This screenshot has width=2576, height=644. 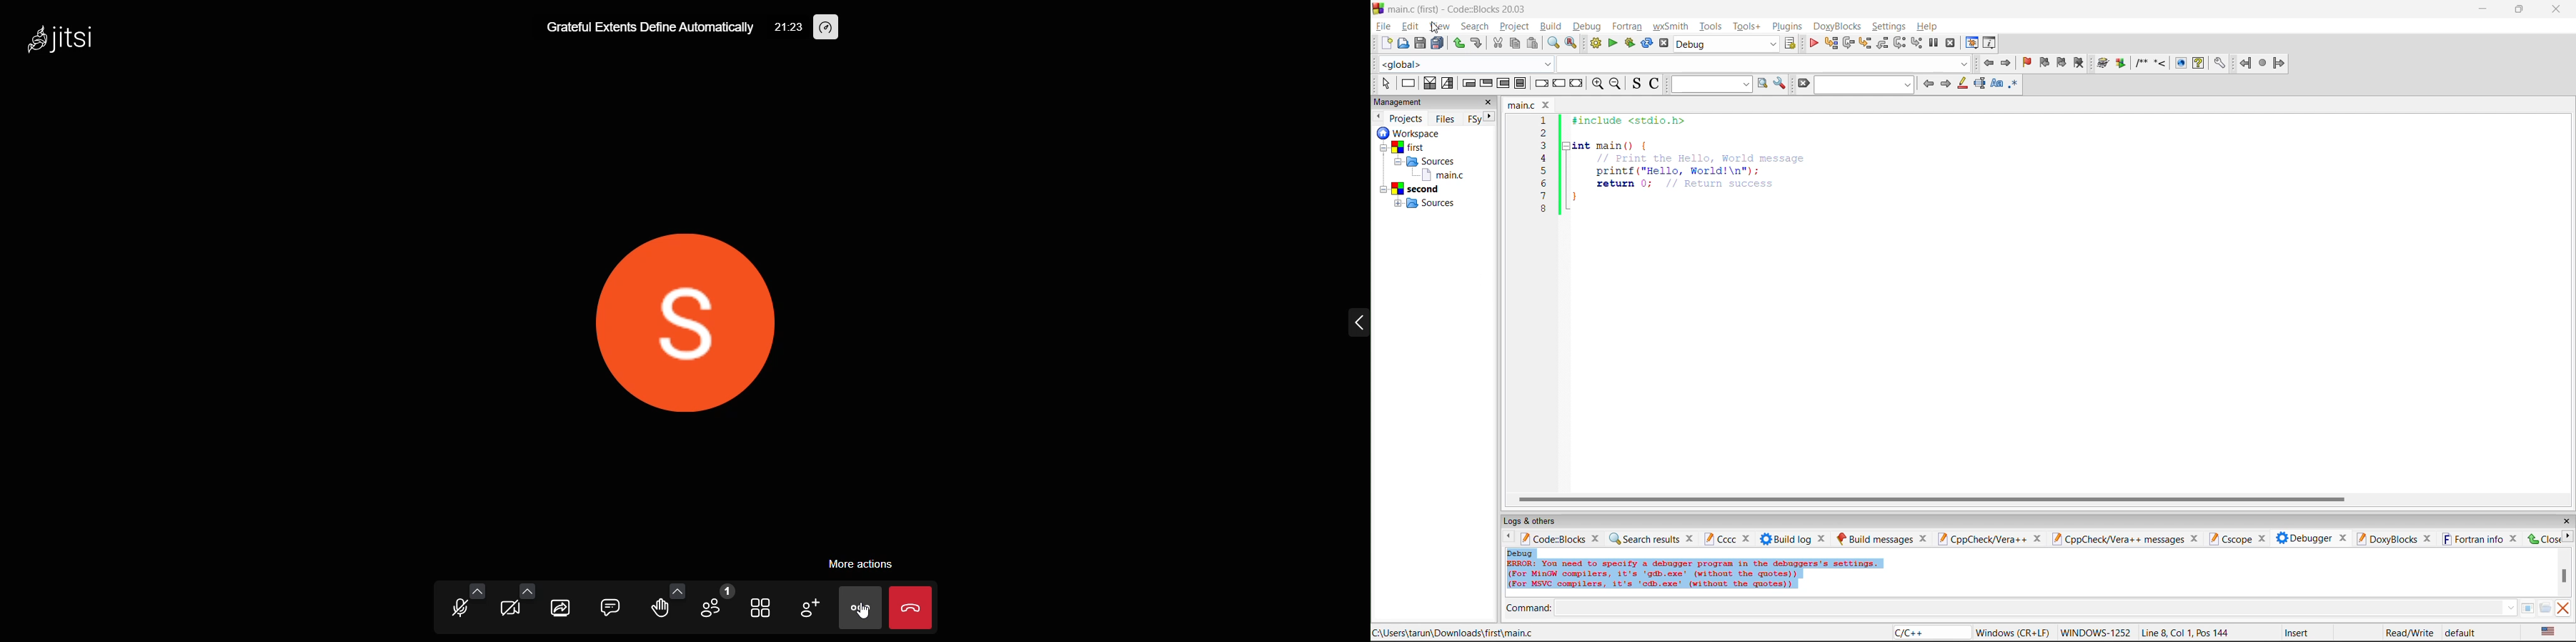 What do you see at coordinates (2220, 64) in the screenshot?
I see `setting` at bounding box center [2220, 64].